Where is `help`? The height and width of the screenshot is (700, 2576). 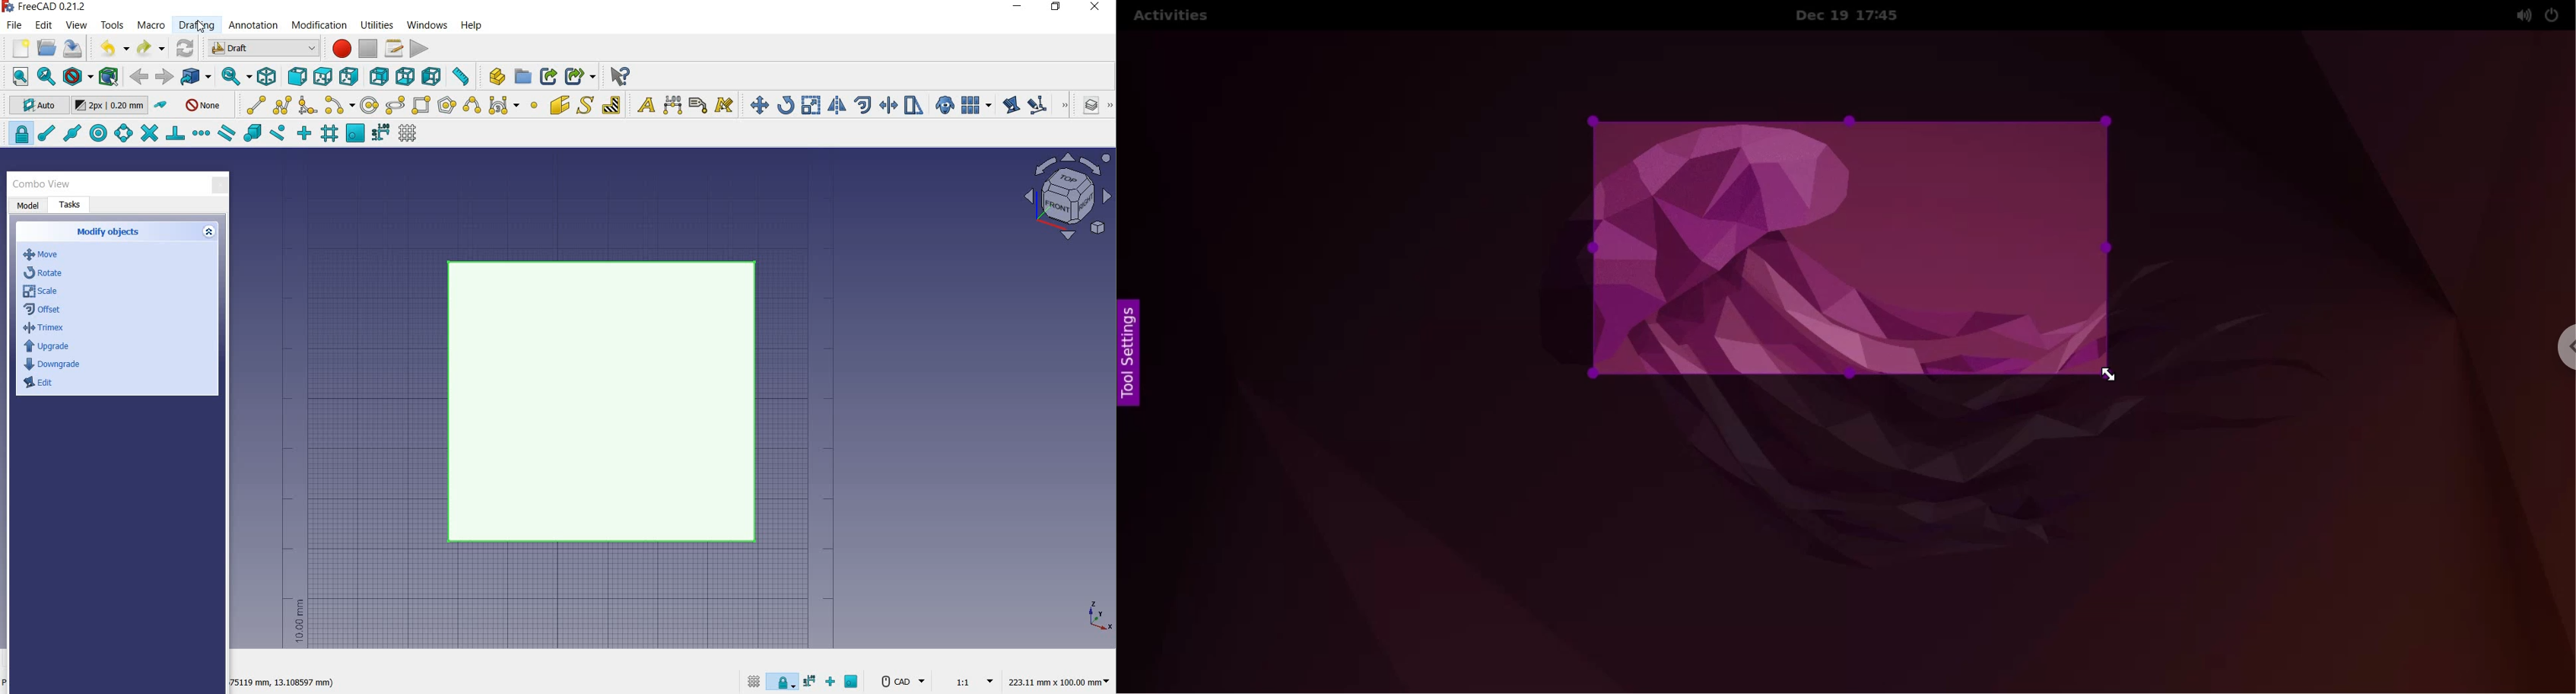 help is located at coordinates (471, 25).